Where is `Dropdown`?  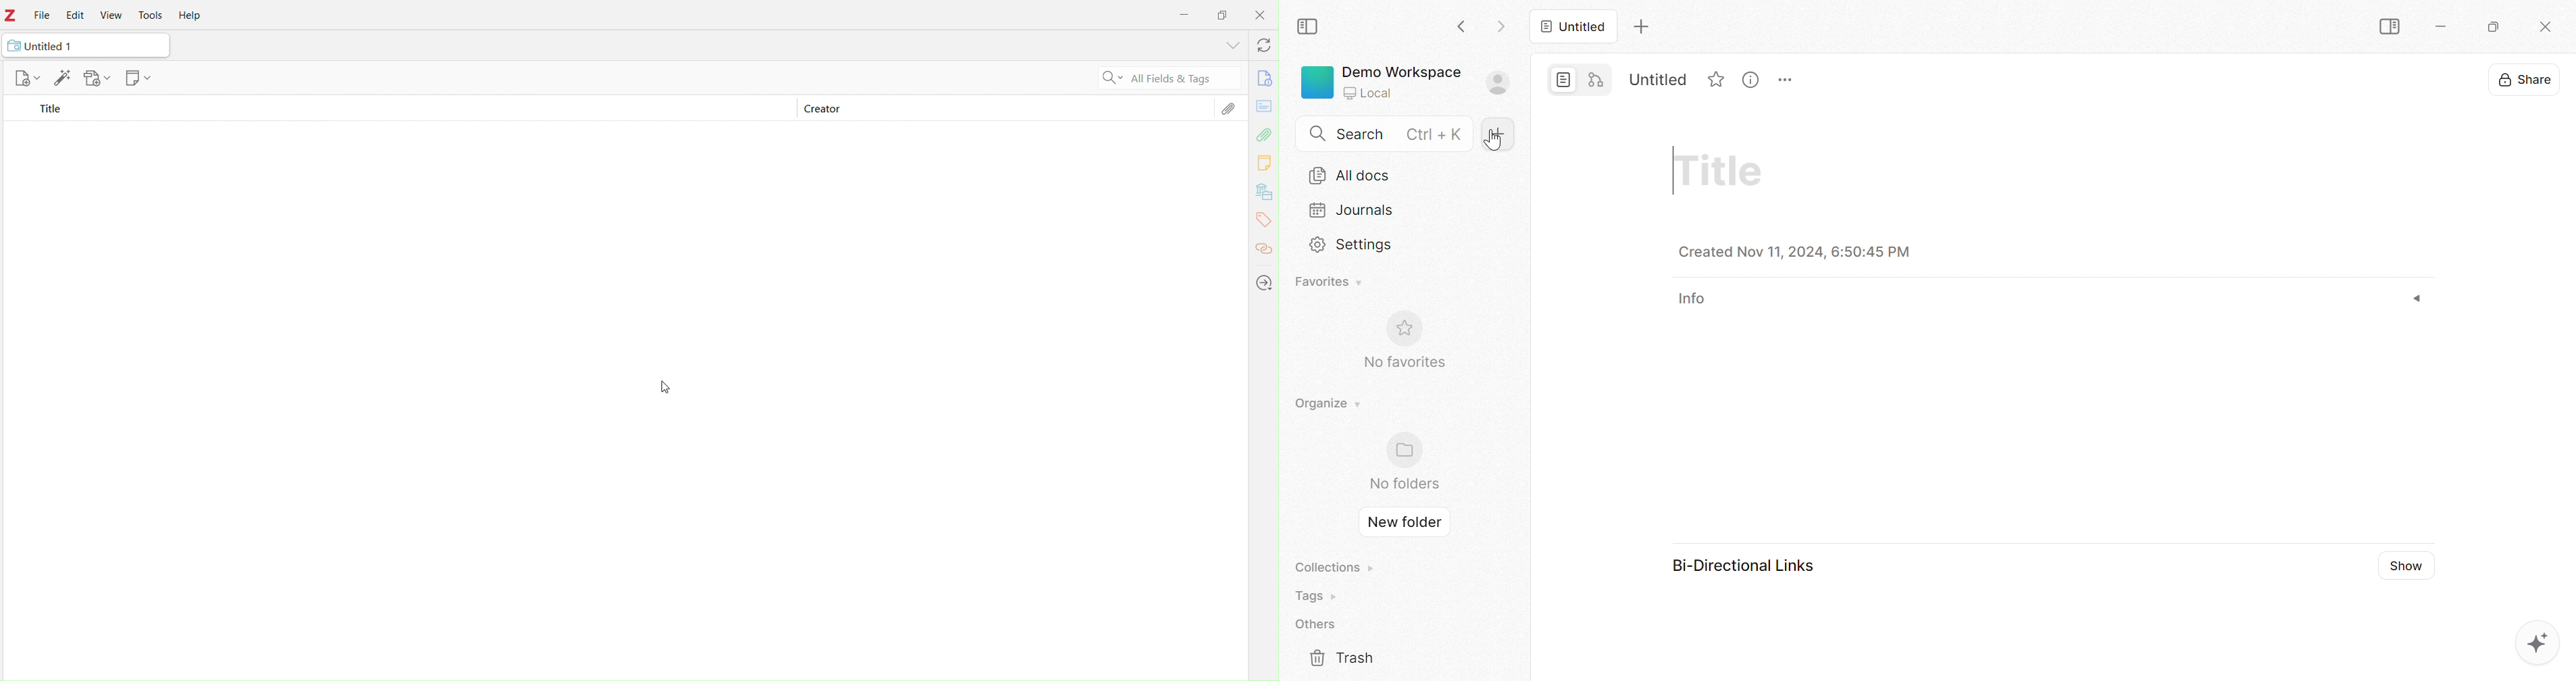 Dropdown is located at coordinates (1230, 46).